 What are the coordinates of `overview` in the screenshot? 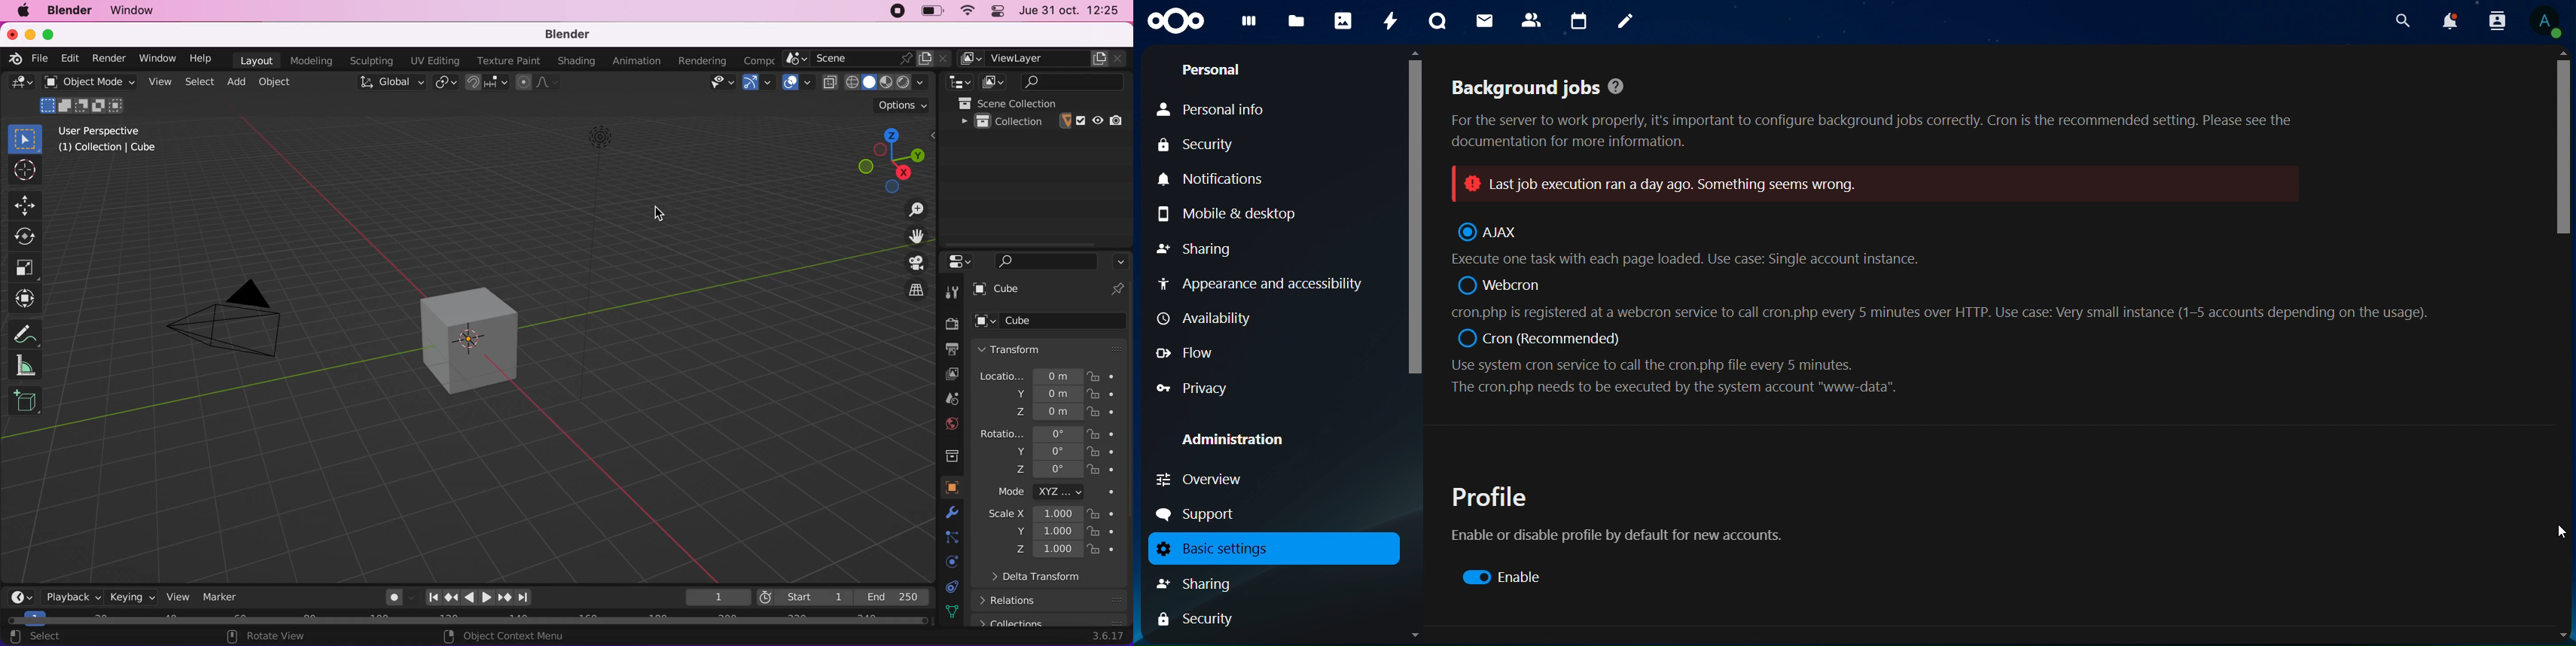 It's located at (1201, 479).